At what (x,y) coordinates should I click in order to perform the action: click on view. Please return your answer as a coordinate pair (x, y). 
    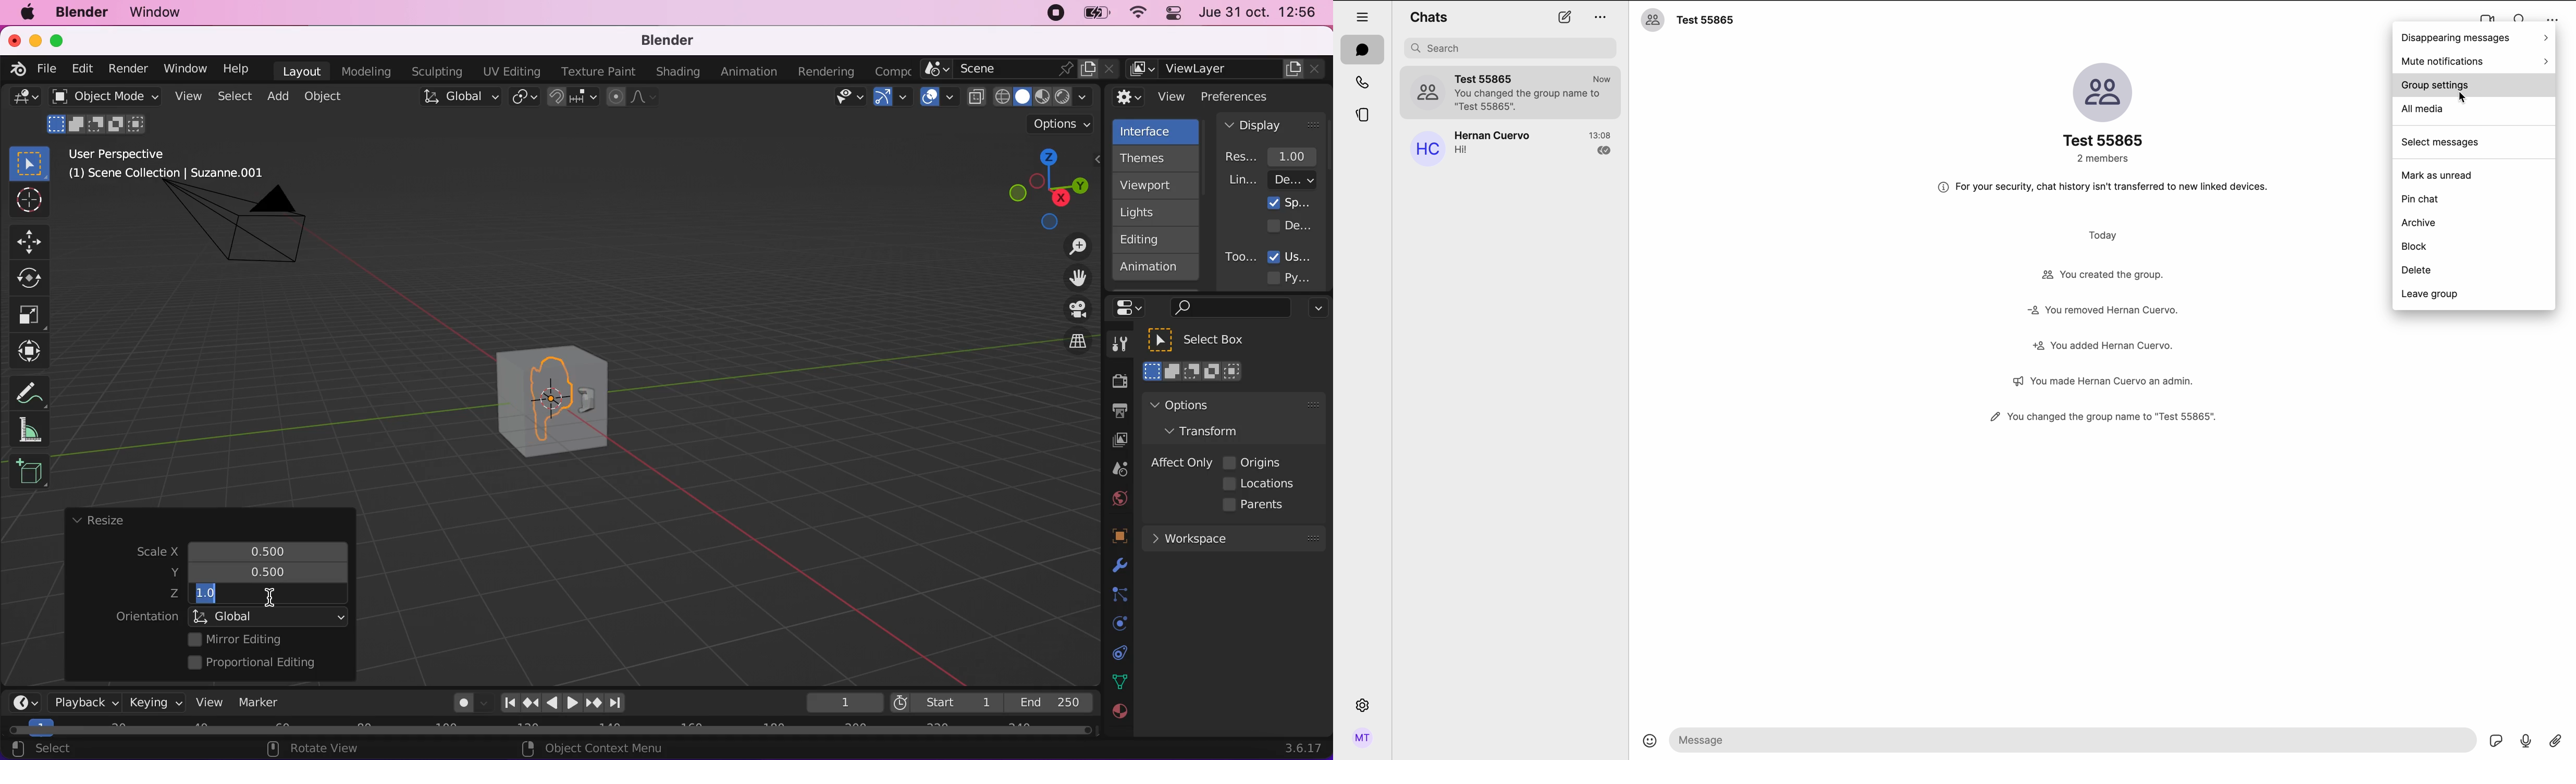
    Looking at the image, I should click on (186, 96).